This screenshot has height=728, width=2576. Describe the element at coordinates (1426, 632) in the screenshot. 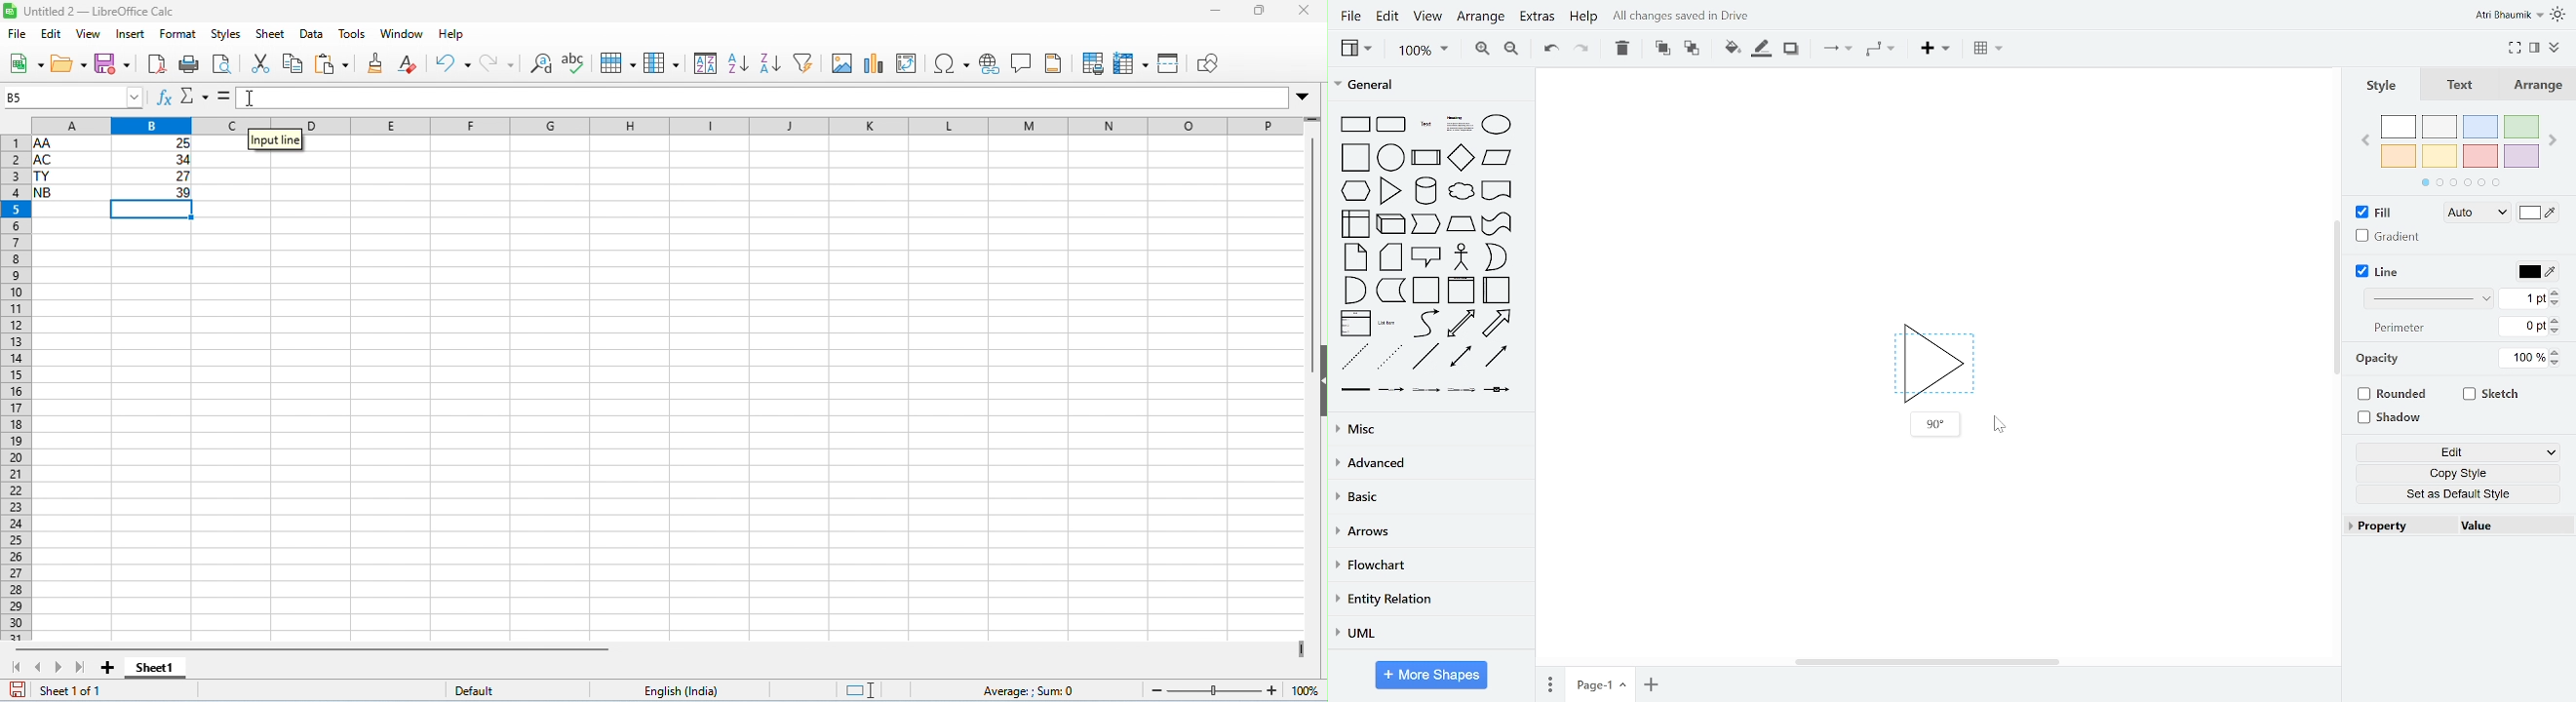

I see `UML` at that location.